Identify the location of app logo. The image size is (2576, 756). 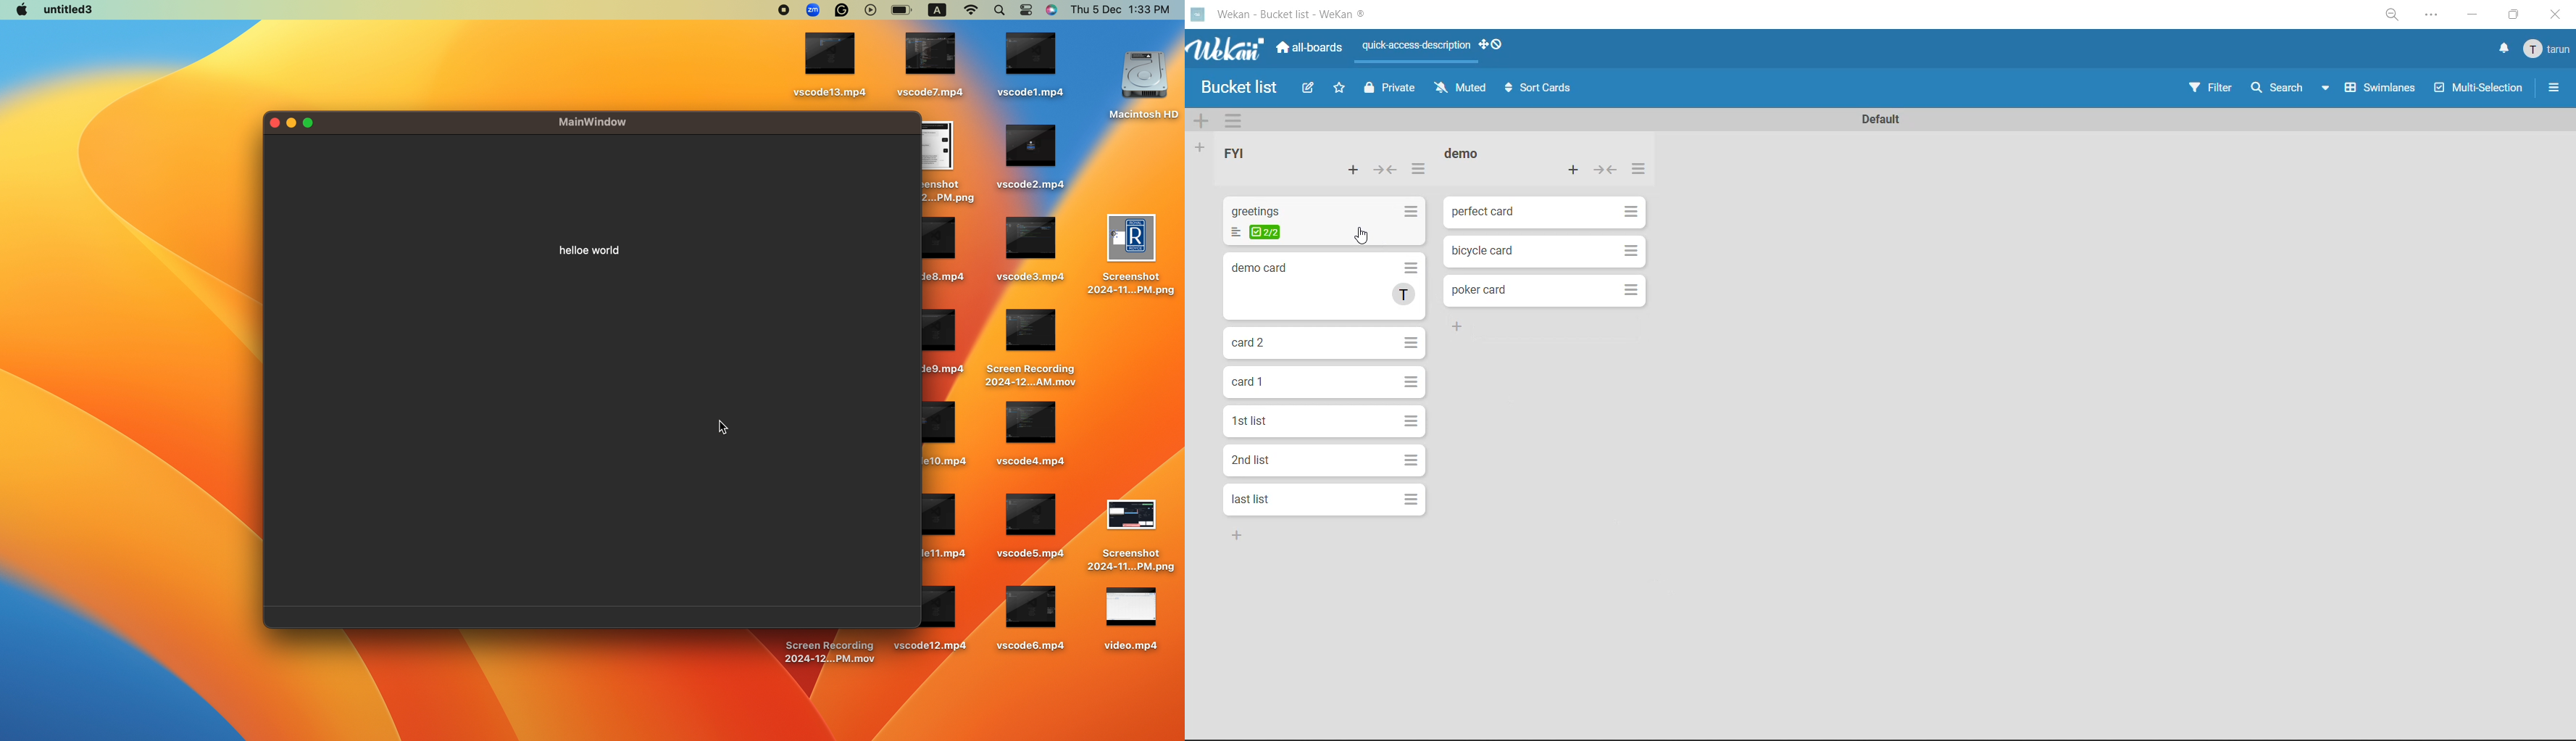
(1228, 52).